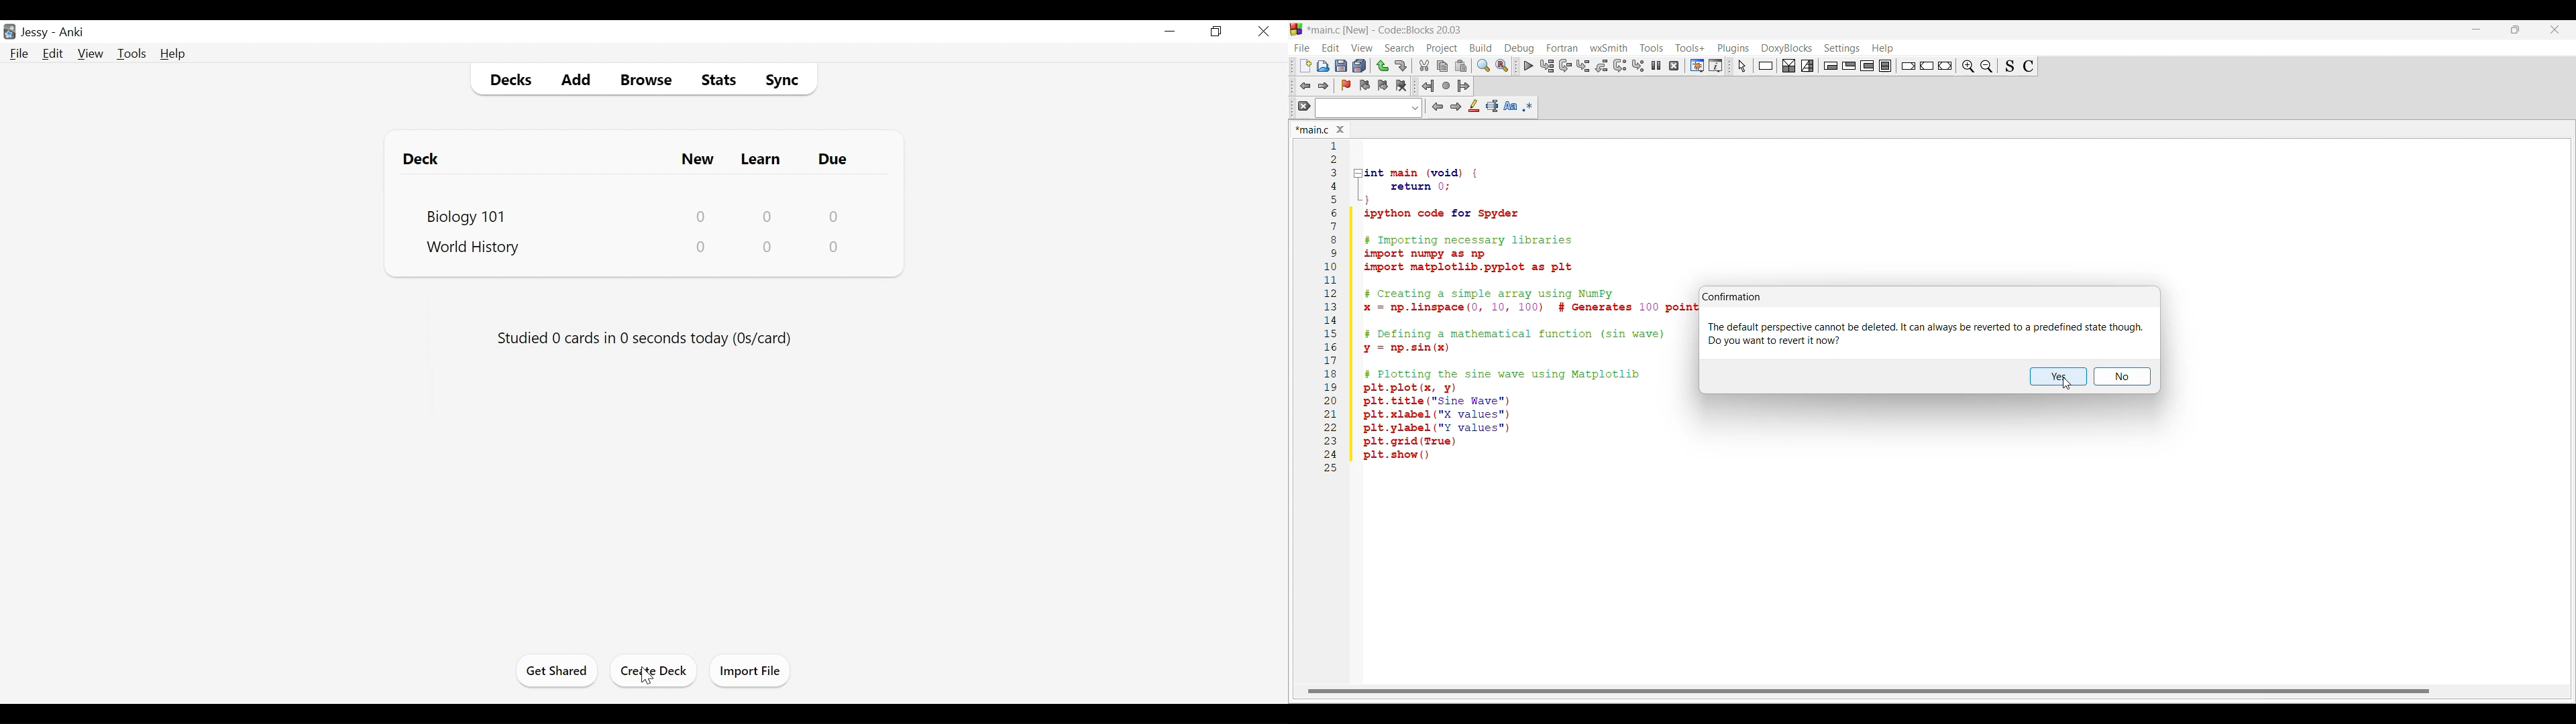  I want to click on Counting loop, so click(1867, 66).